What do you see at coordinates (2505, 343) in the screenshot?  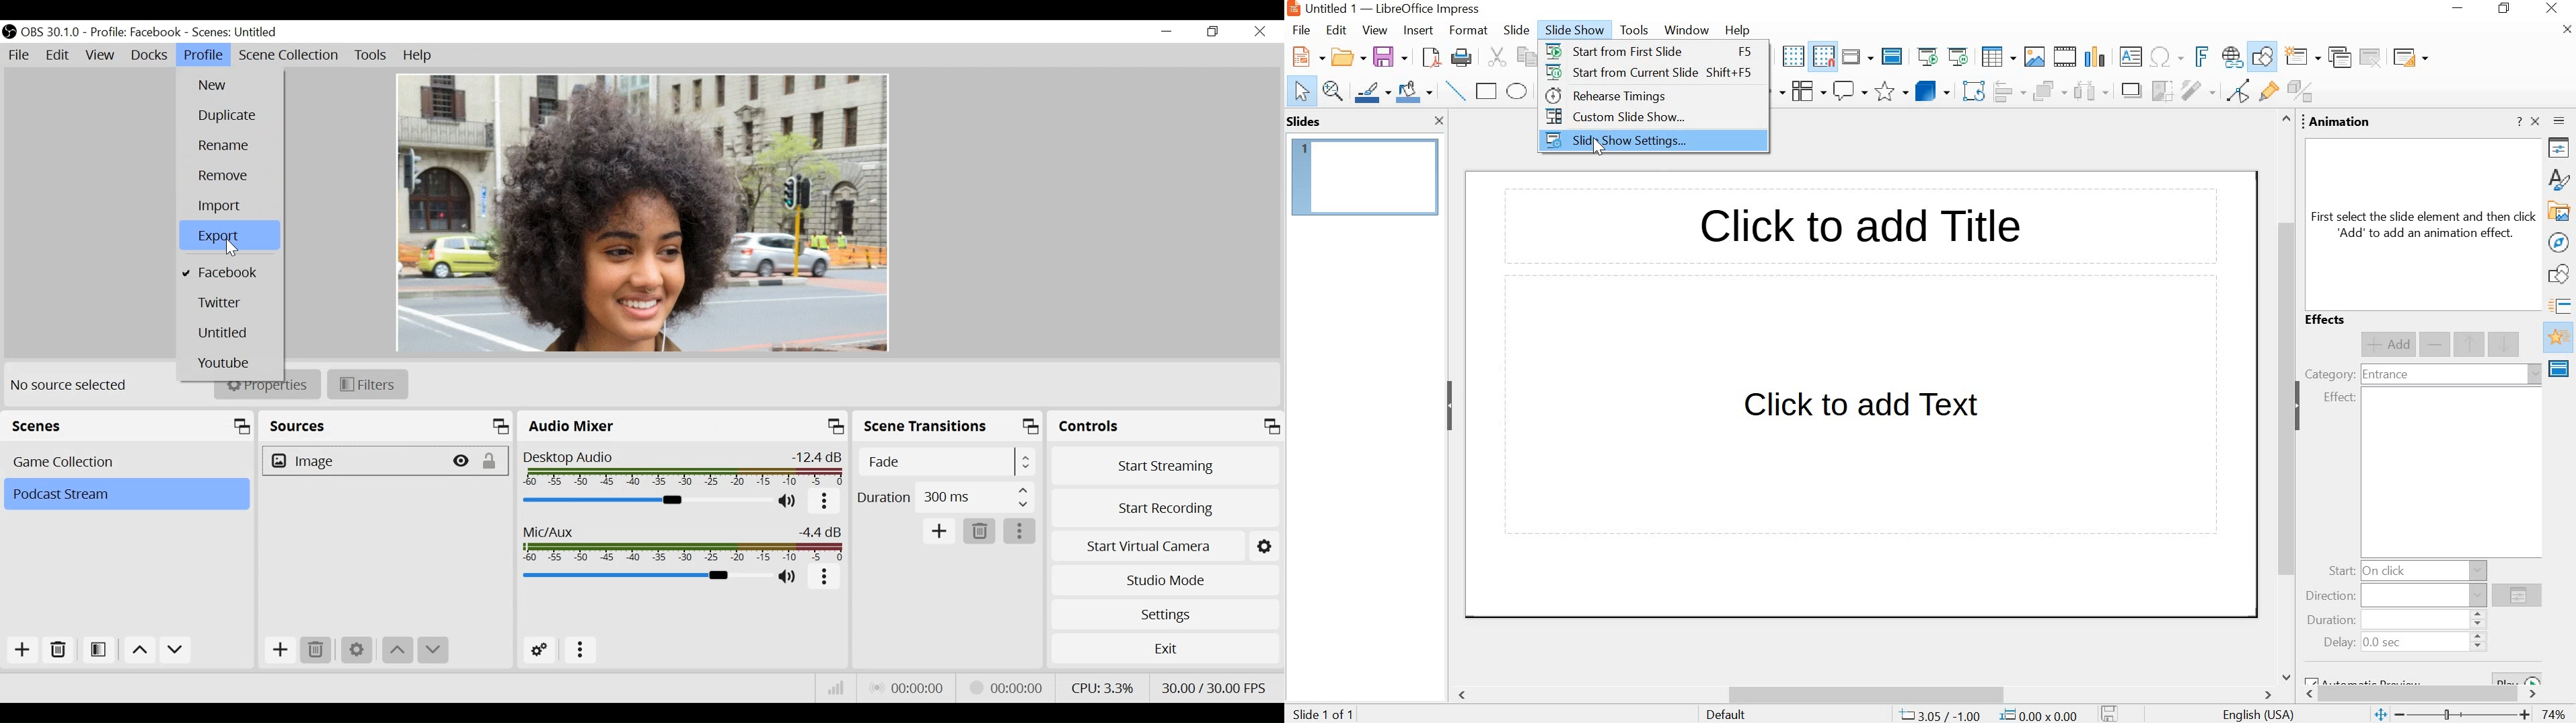 I see `move down` at bounding box center [2505, 343].